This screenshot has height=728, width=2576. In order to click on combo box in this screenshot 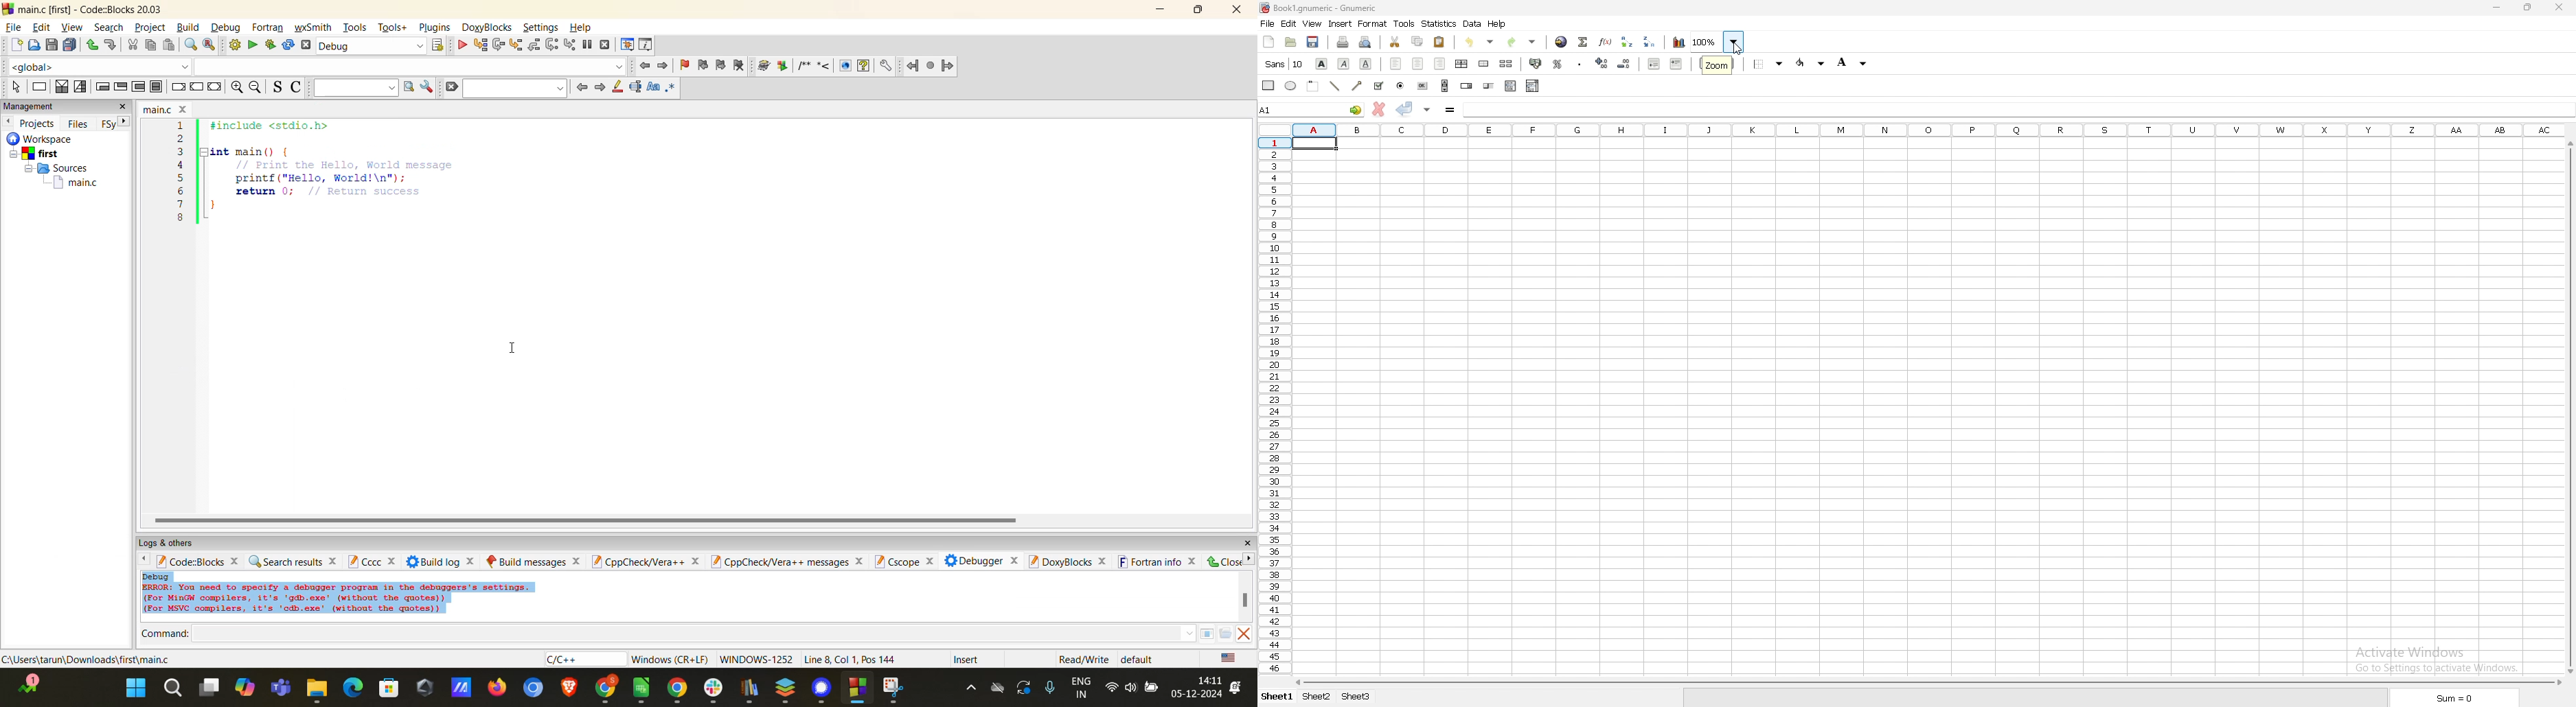, I will do `click(1533, 86)`.